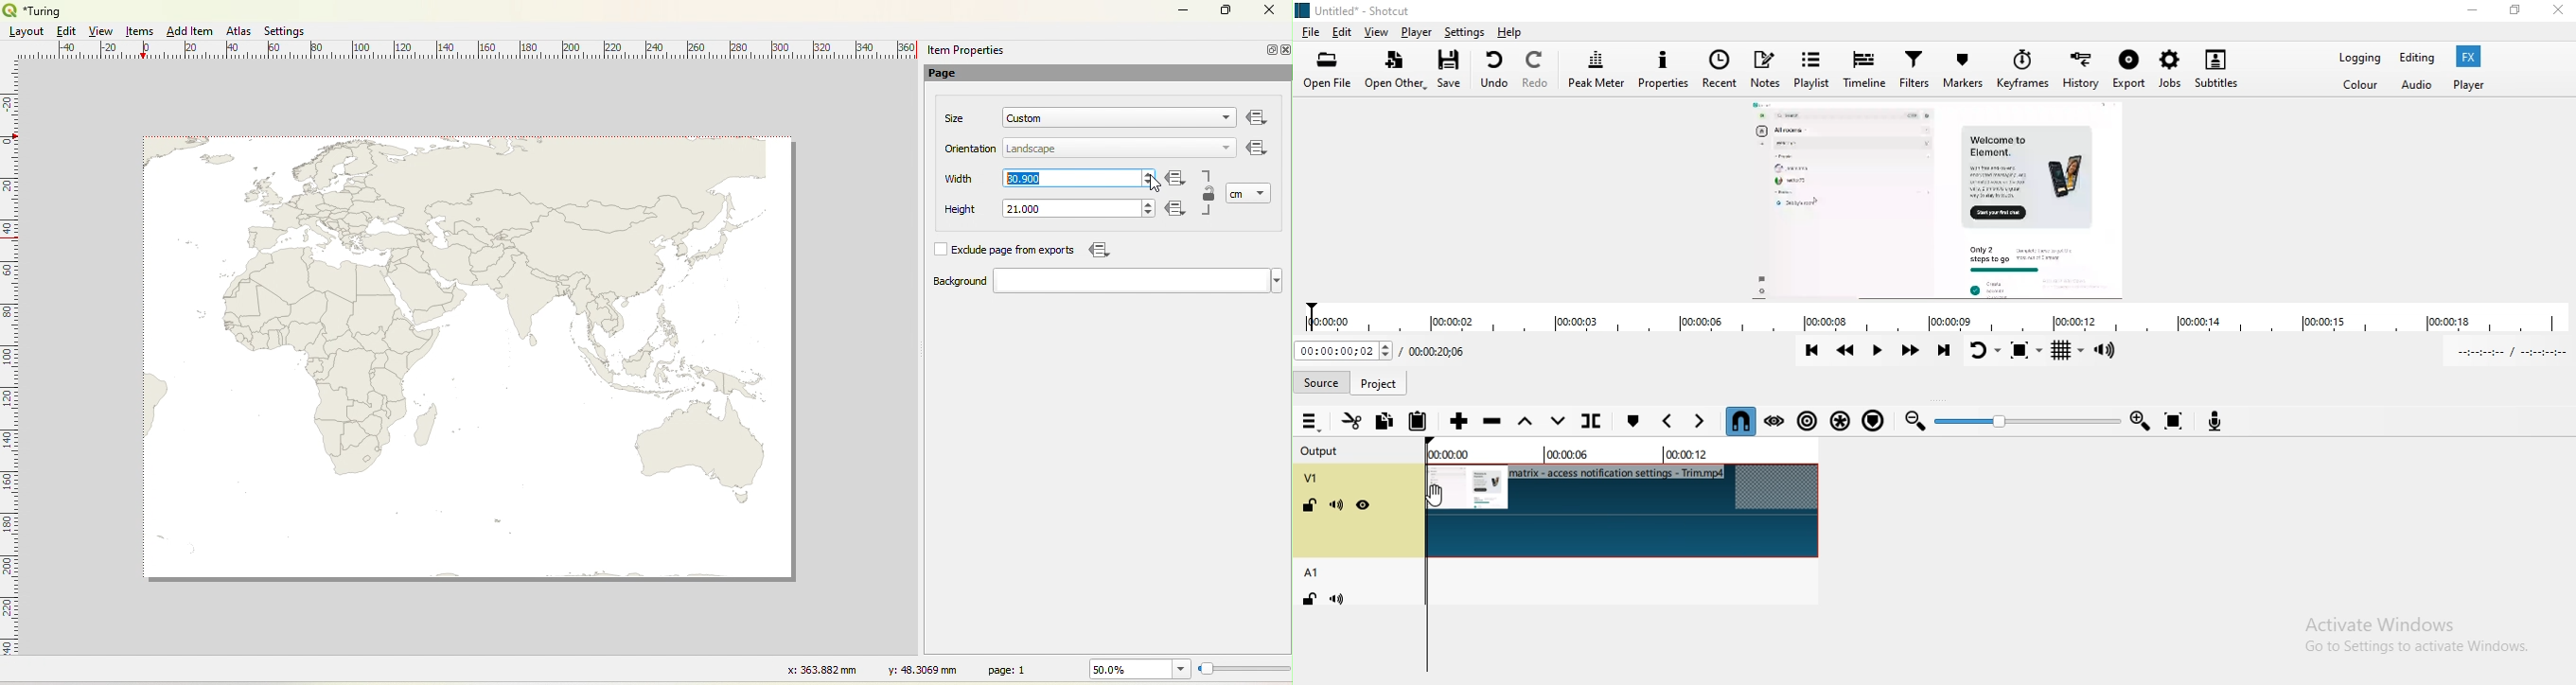 The image size is (2576, 700). Describe the element at coordinates (1310, 504) in the screenshot. I see `Lock` at that location.